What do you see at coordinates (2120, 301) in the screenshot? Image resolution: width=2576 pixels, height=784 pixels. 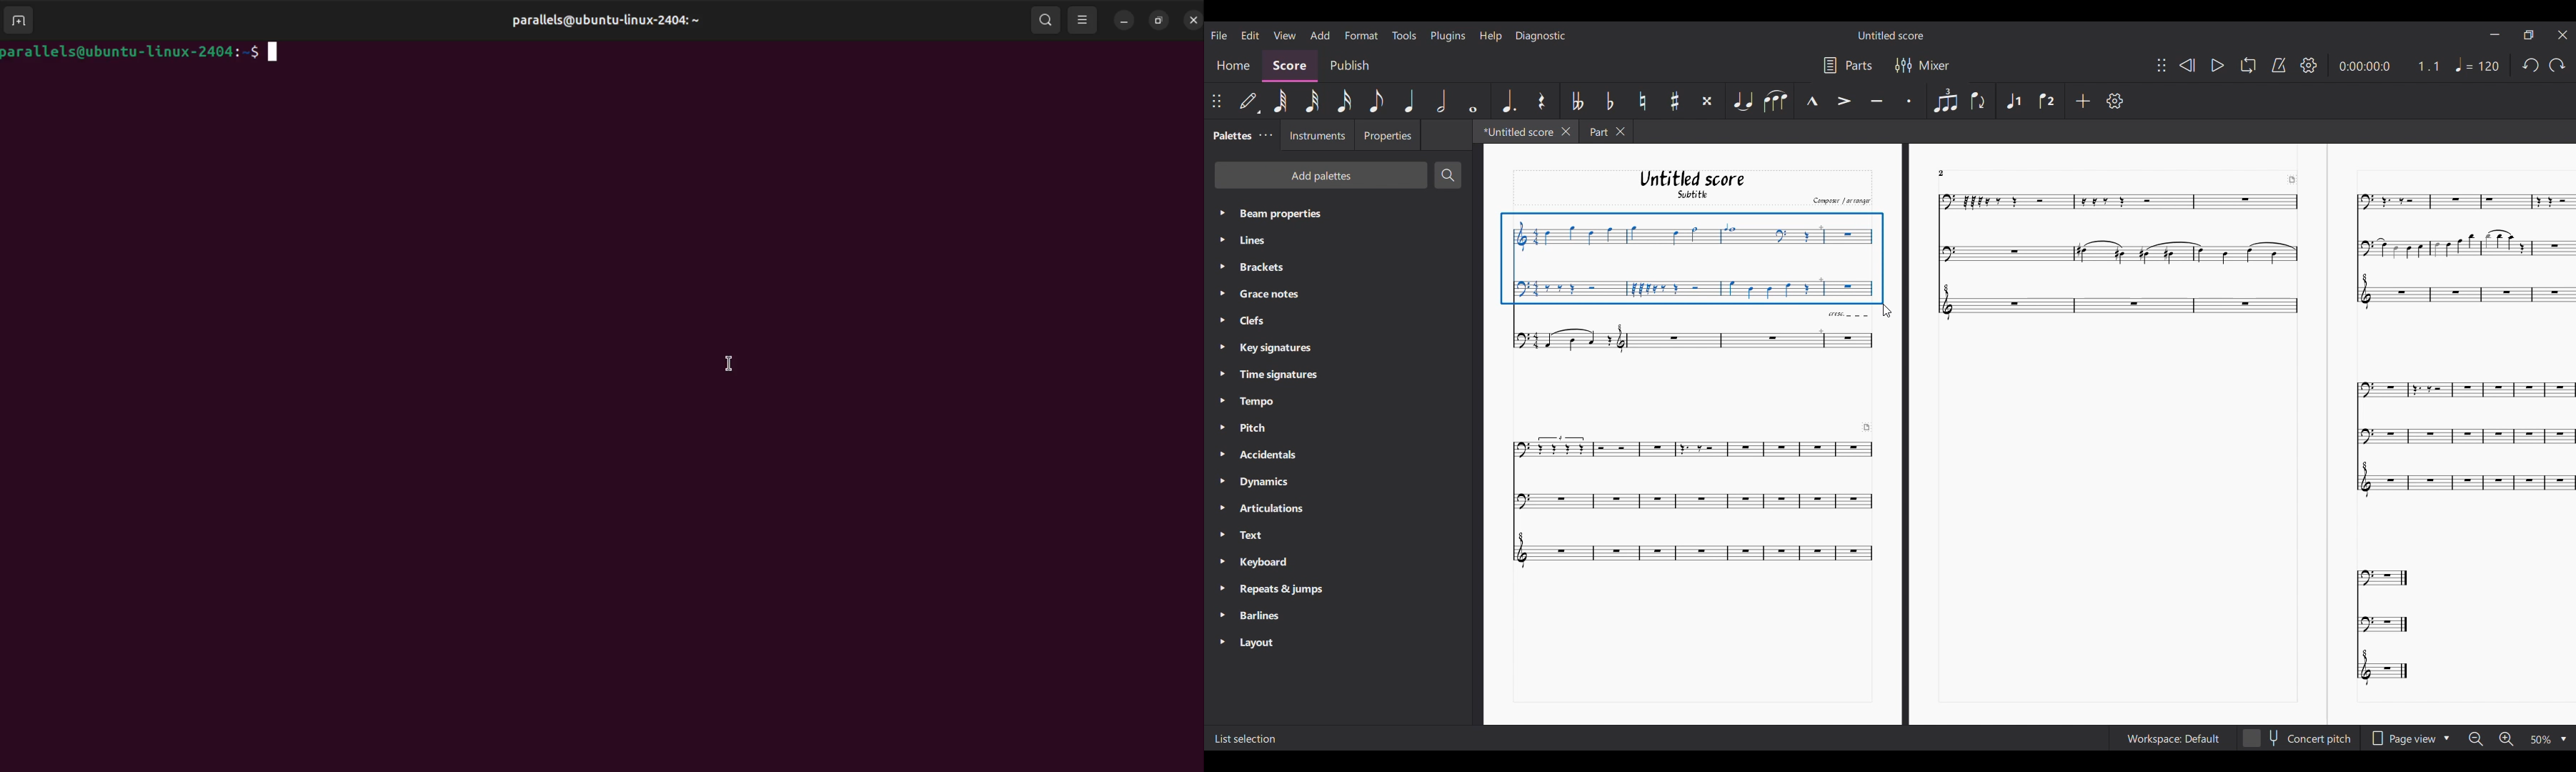 I see `` at bounding box center [2120, 301].